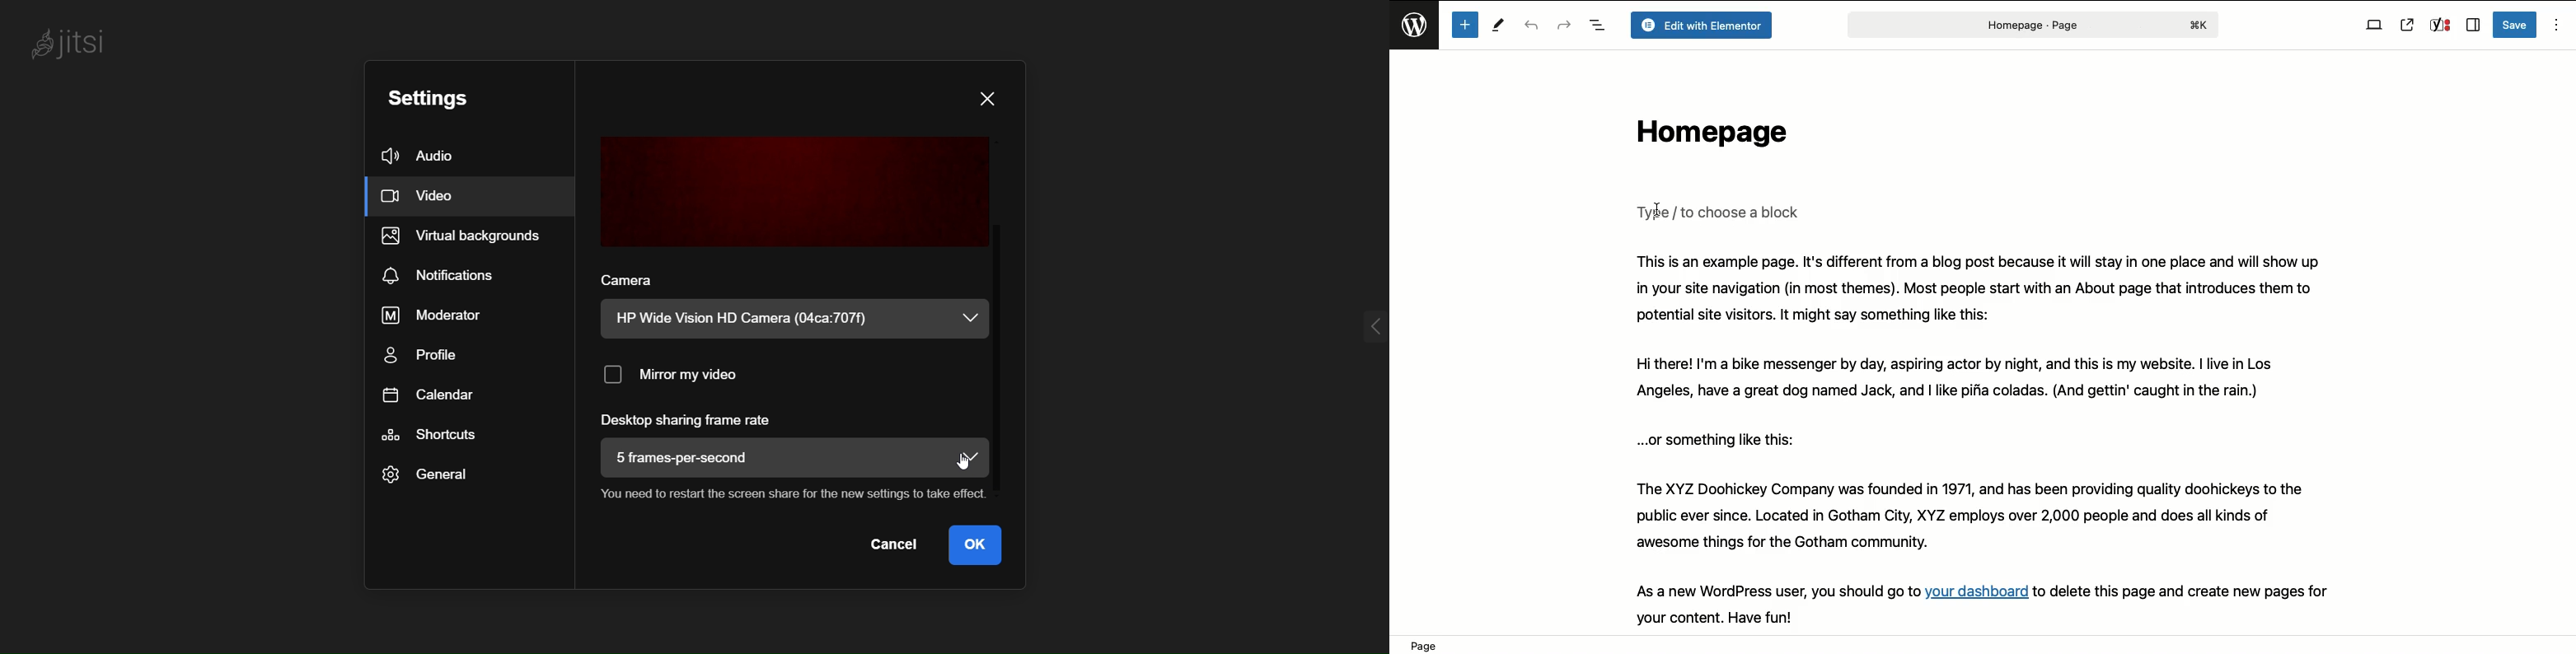 Image resolution: width=2576 pixels, height=672 pixels. Describe the element at coordinates (2472, 26) in the screenshot. I see `Sidebar` at that location.